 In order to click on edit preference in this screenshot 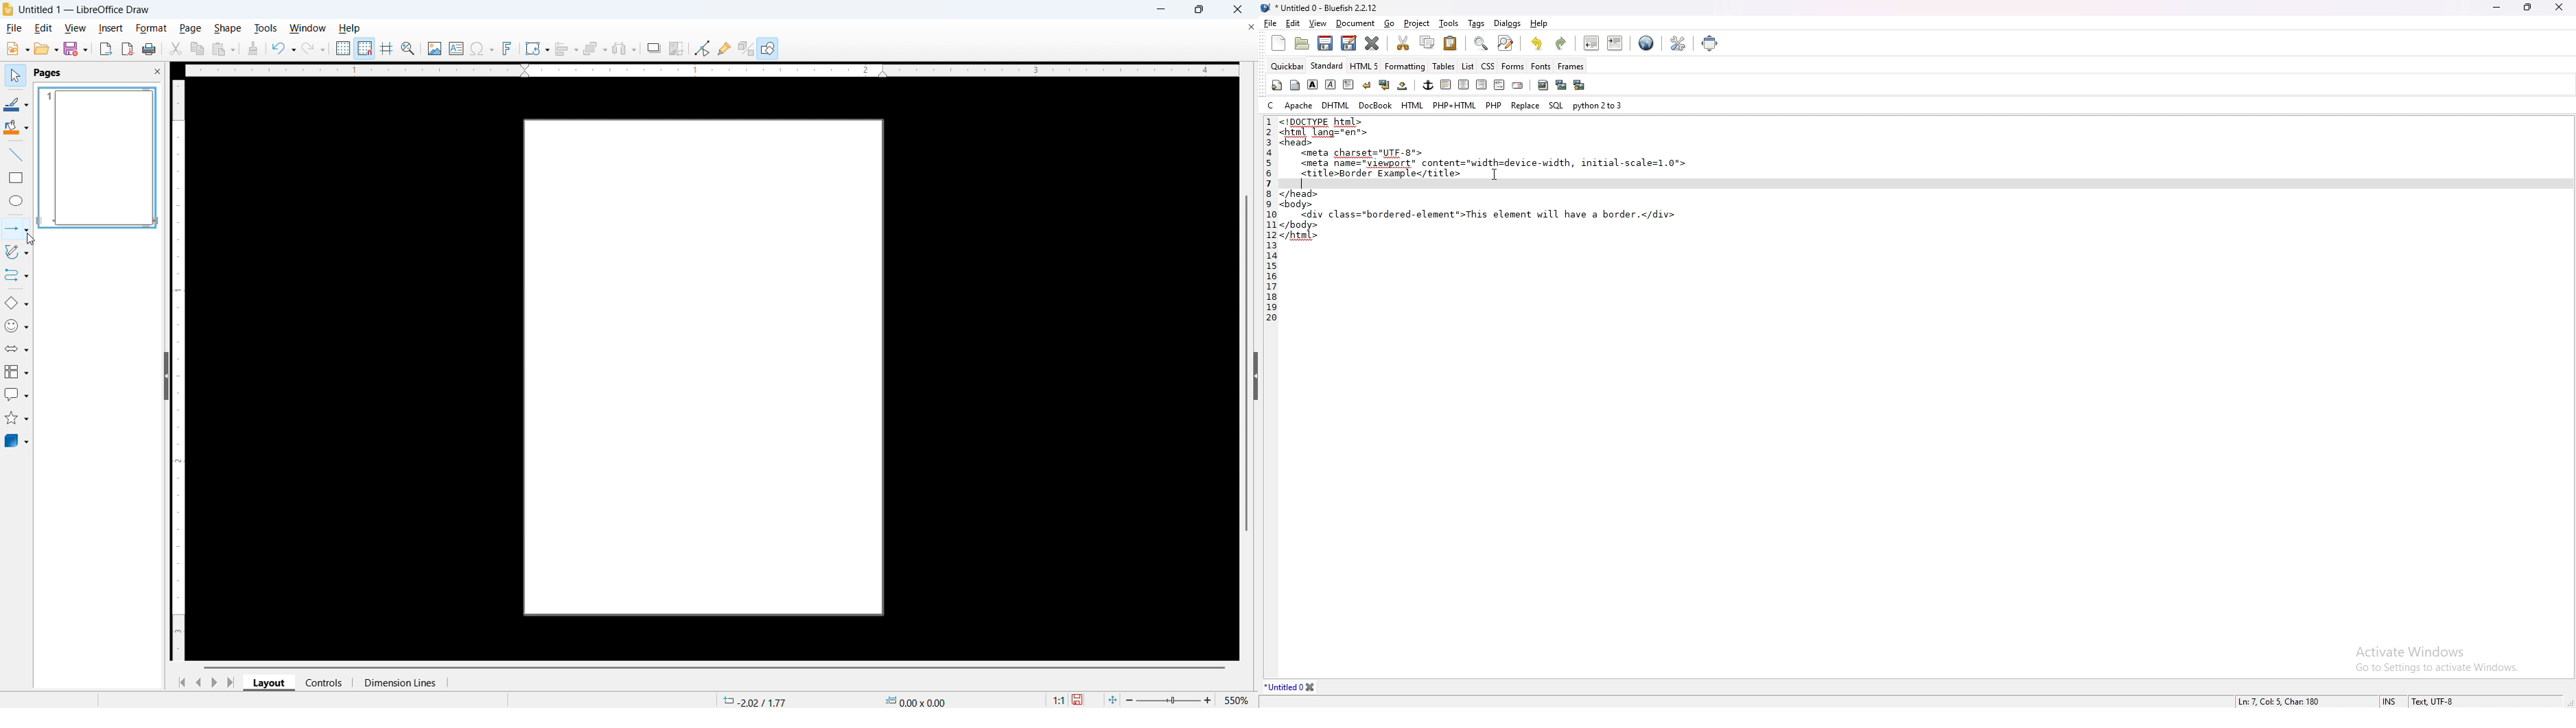, I will do `click(1676, 44)`.